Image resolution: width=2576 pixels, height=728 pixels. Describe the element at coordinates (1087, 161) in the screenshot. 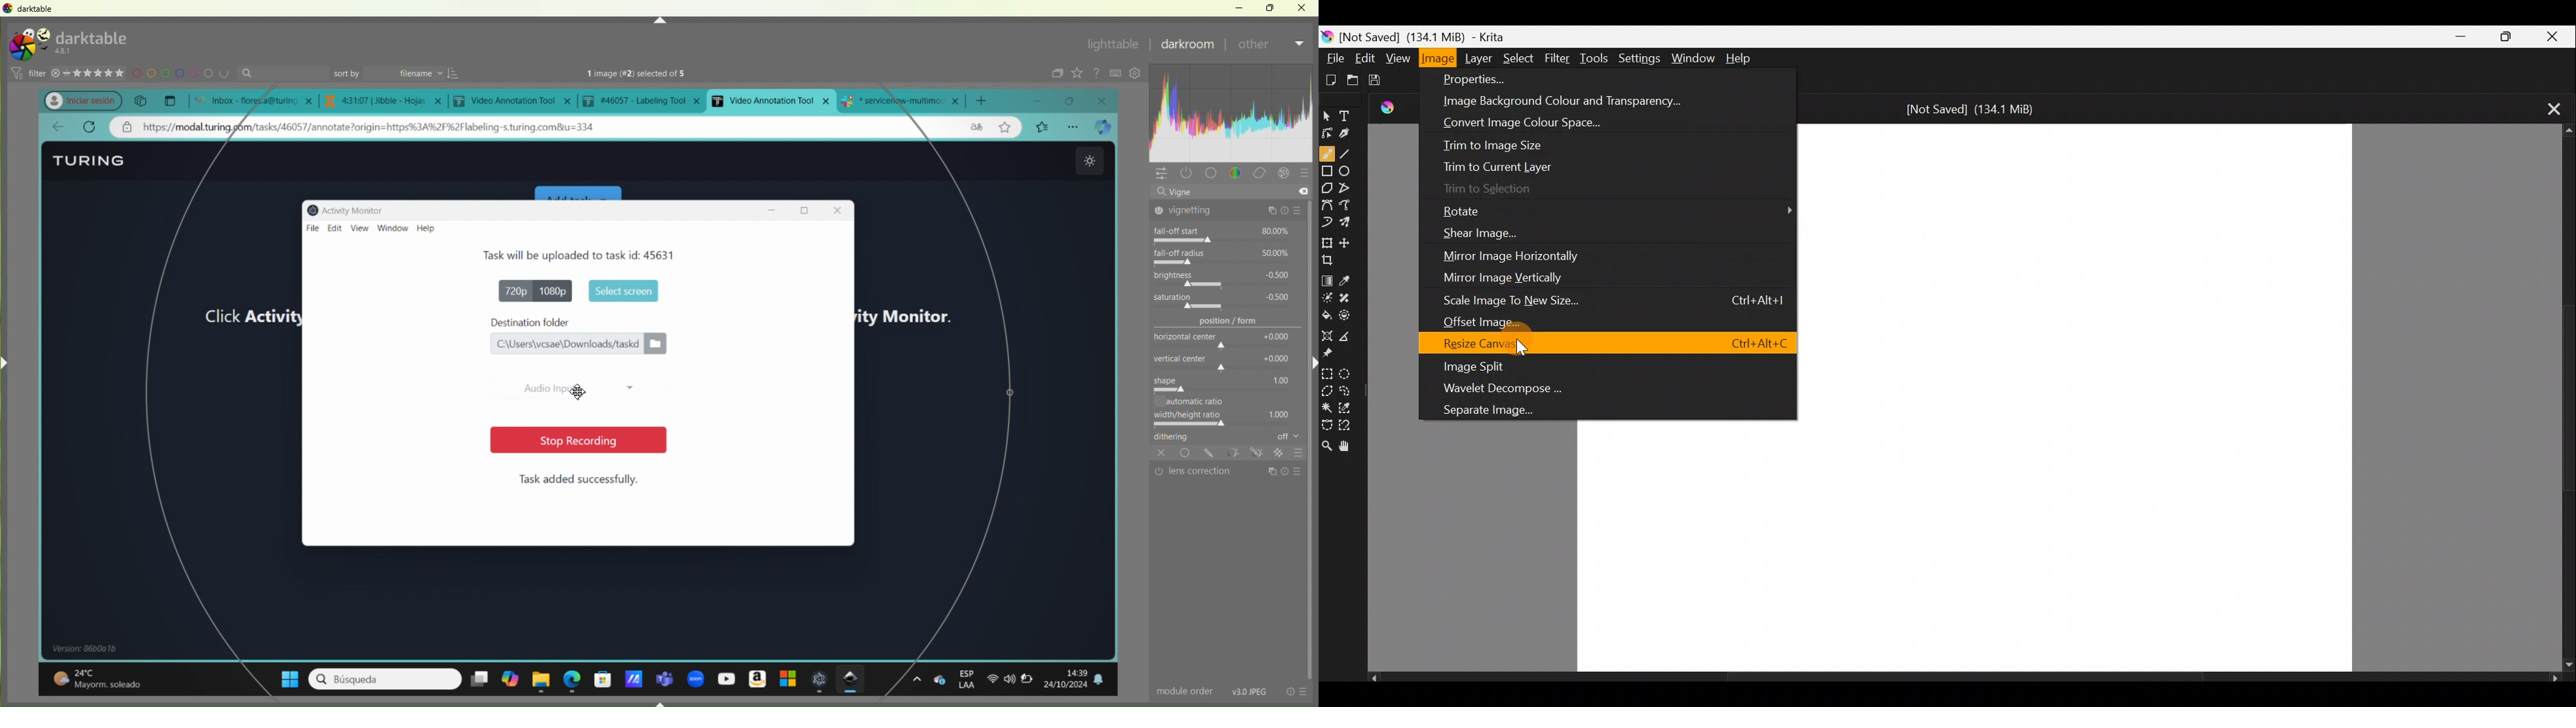

I see `theme change` at that location.